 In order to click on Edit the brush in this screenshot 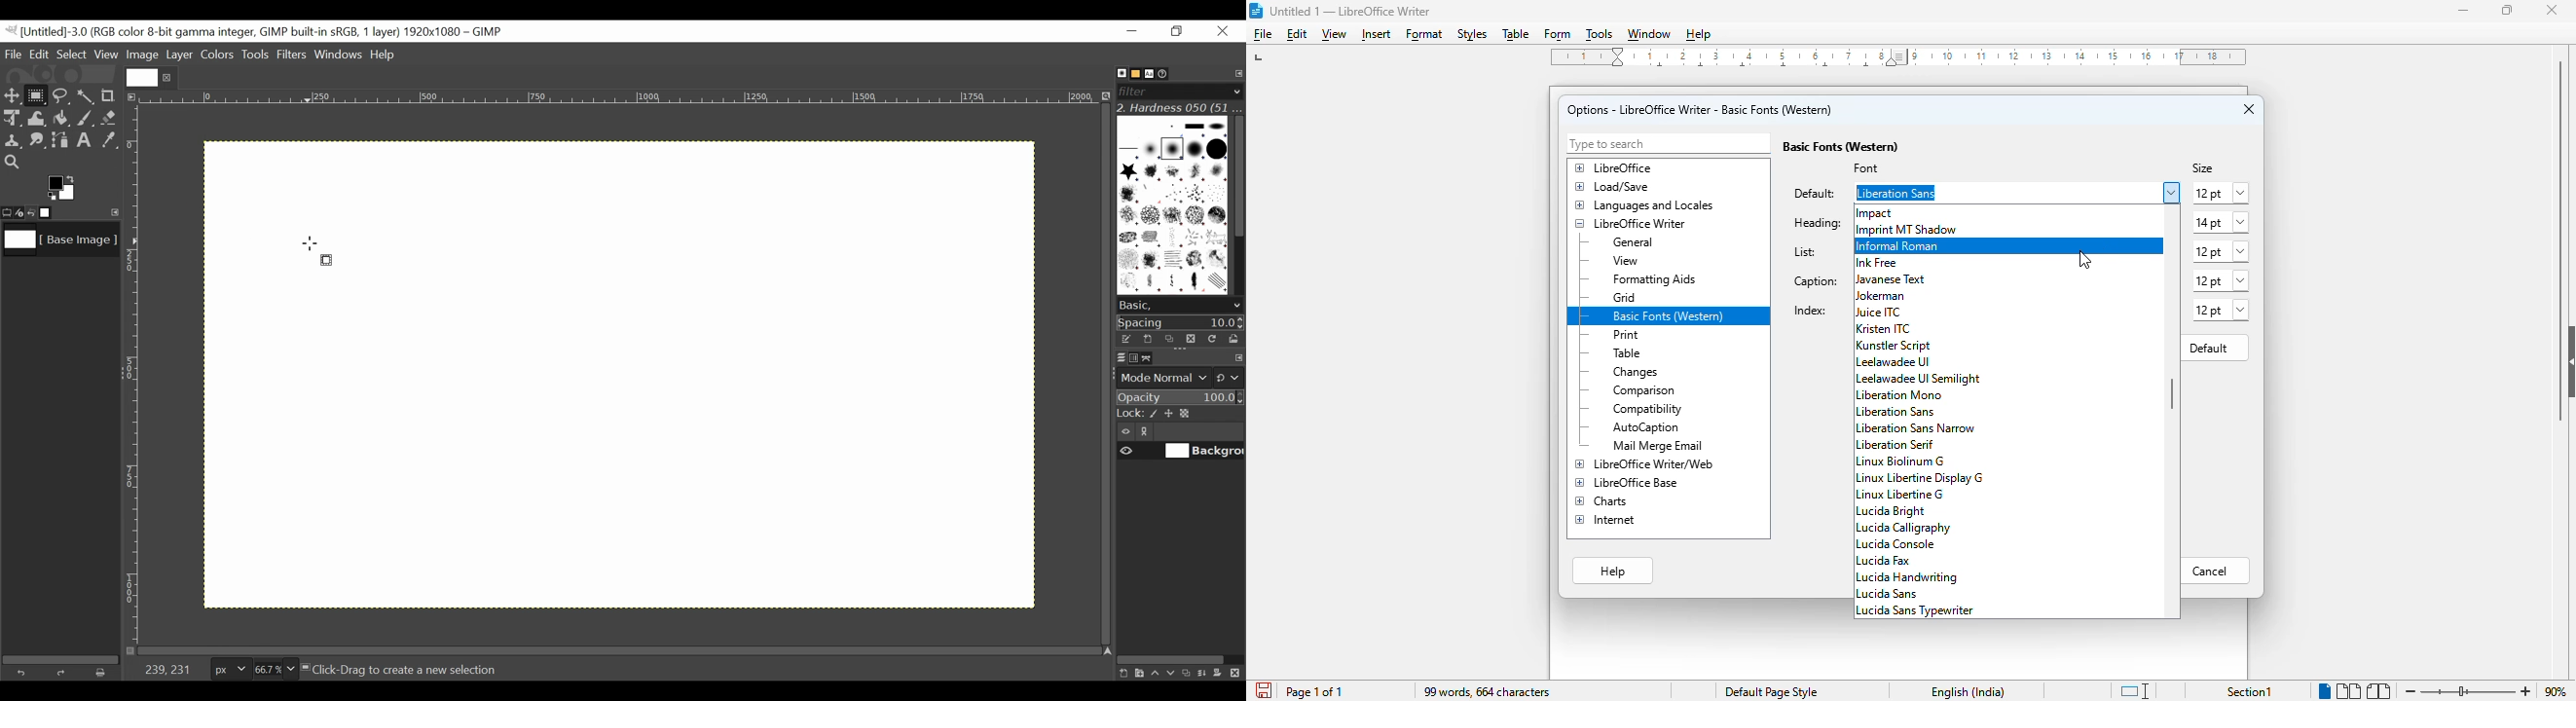, I will do `click(1125, 339)`.